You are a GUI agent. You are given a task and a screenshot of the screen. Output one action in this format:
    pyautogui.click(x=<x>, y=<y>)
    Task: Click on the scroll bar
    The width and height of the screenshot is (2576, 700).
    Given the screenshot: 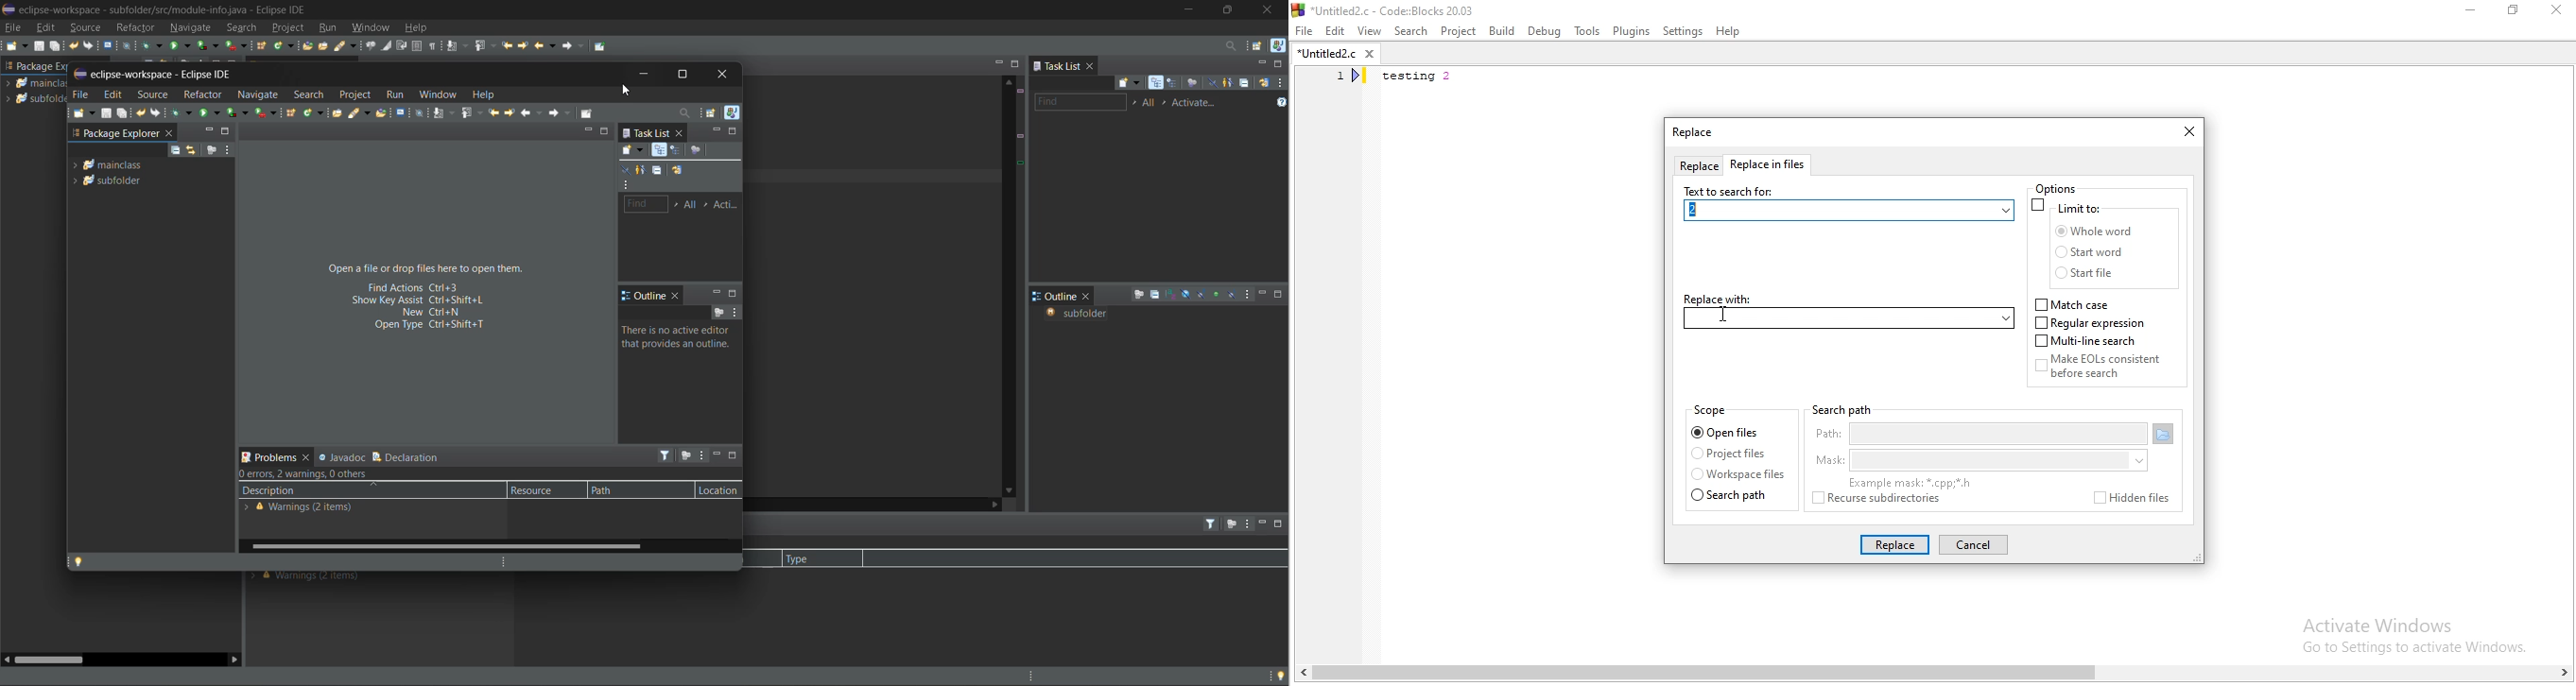 What is the action you would take?
    pyautogui.click(x=1932, y=675)
    